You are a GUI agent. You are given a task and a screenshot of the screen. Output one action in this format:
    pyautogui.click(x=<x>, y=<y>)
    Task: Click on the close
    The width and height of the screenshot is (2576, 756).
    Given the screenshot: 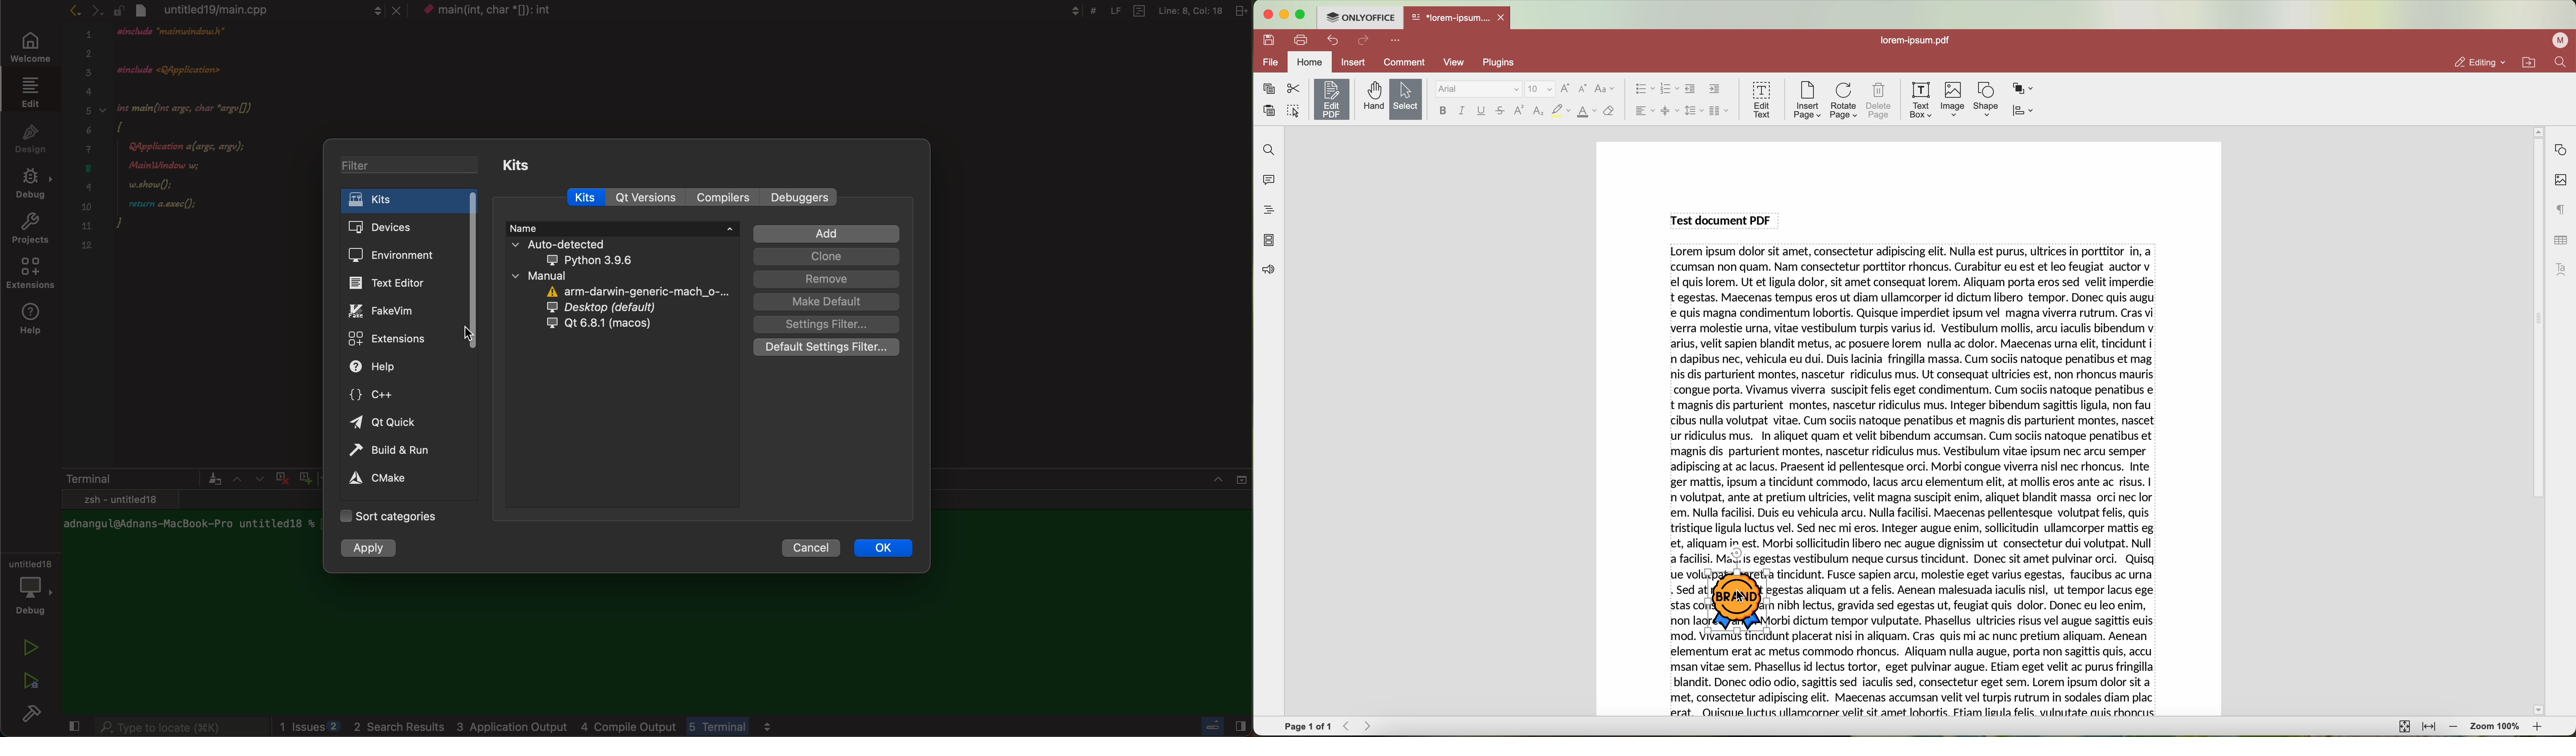 What is the action you would take?
    pyautogui.click(x=72, y=727)
    